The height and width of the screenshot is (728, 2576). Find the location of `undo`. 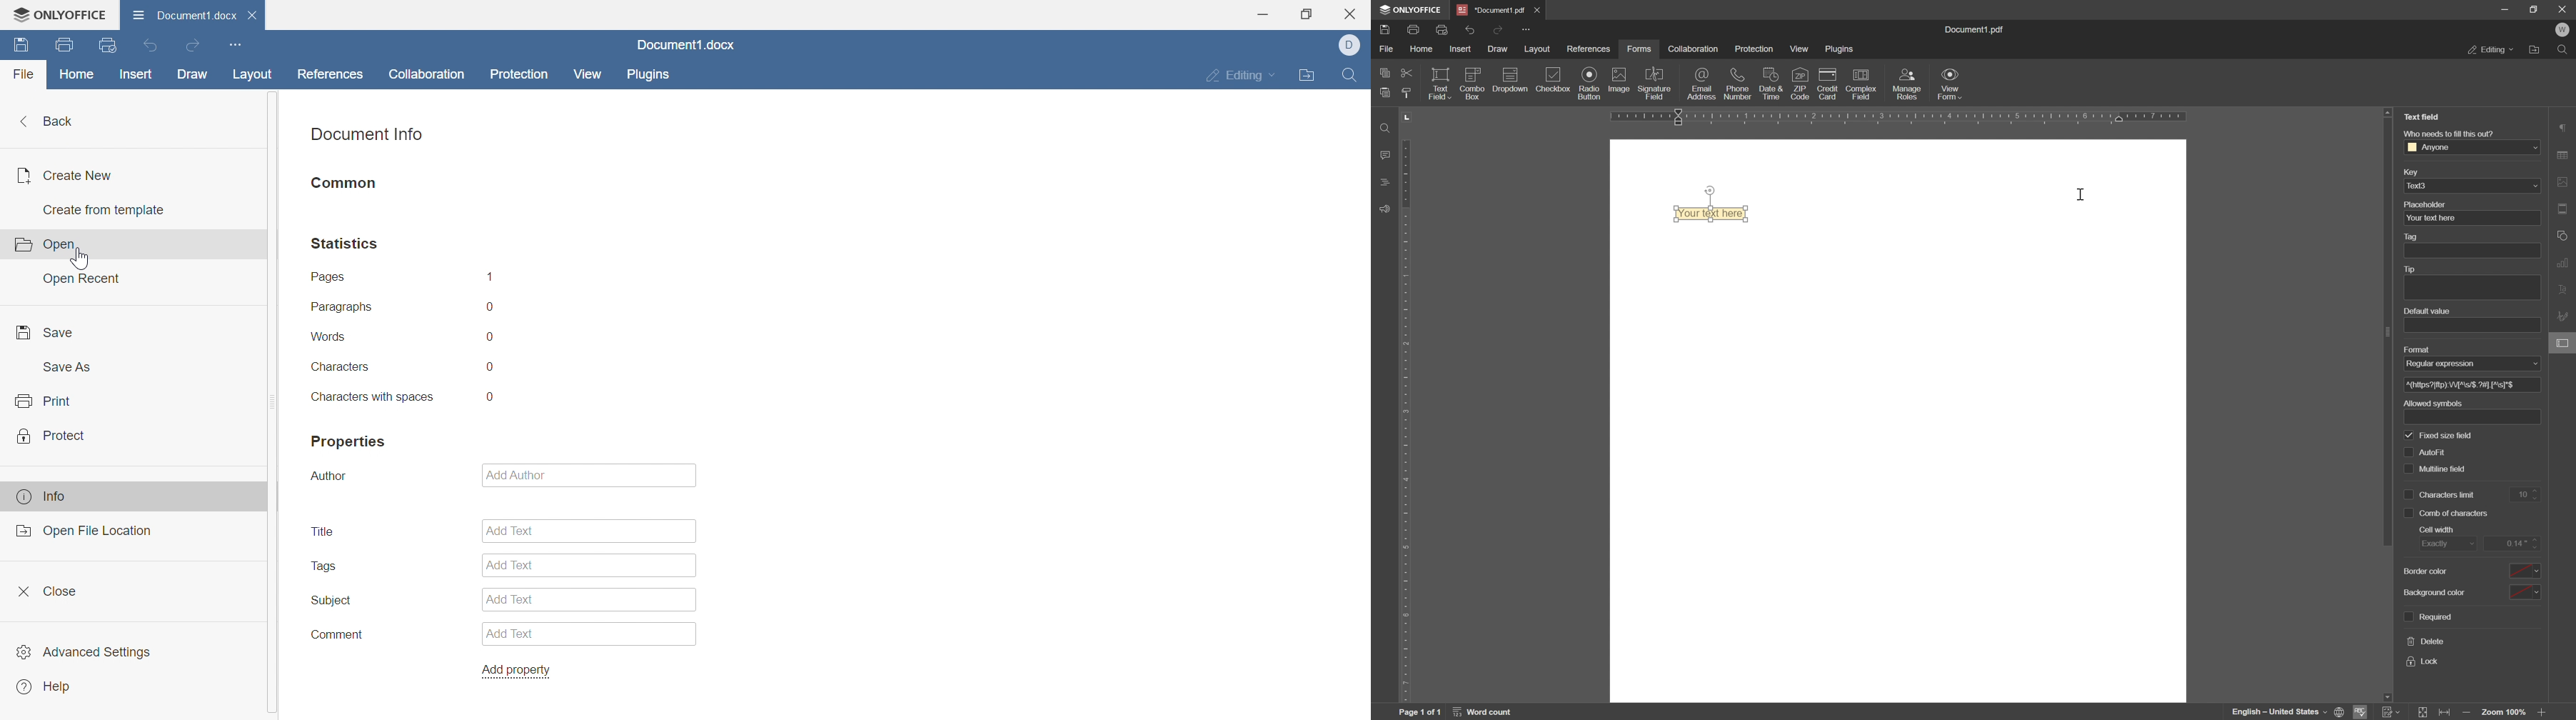

undo is located at coordinates (1470, 29).